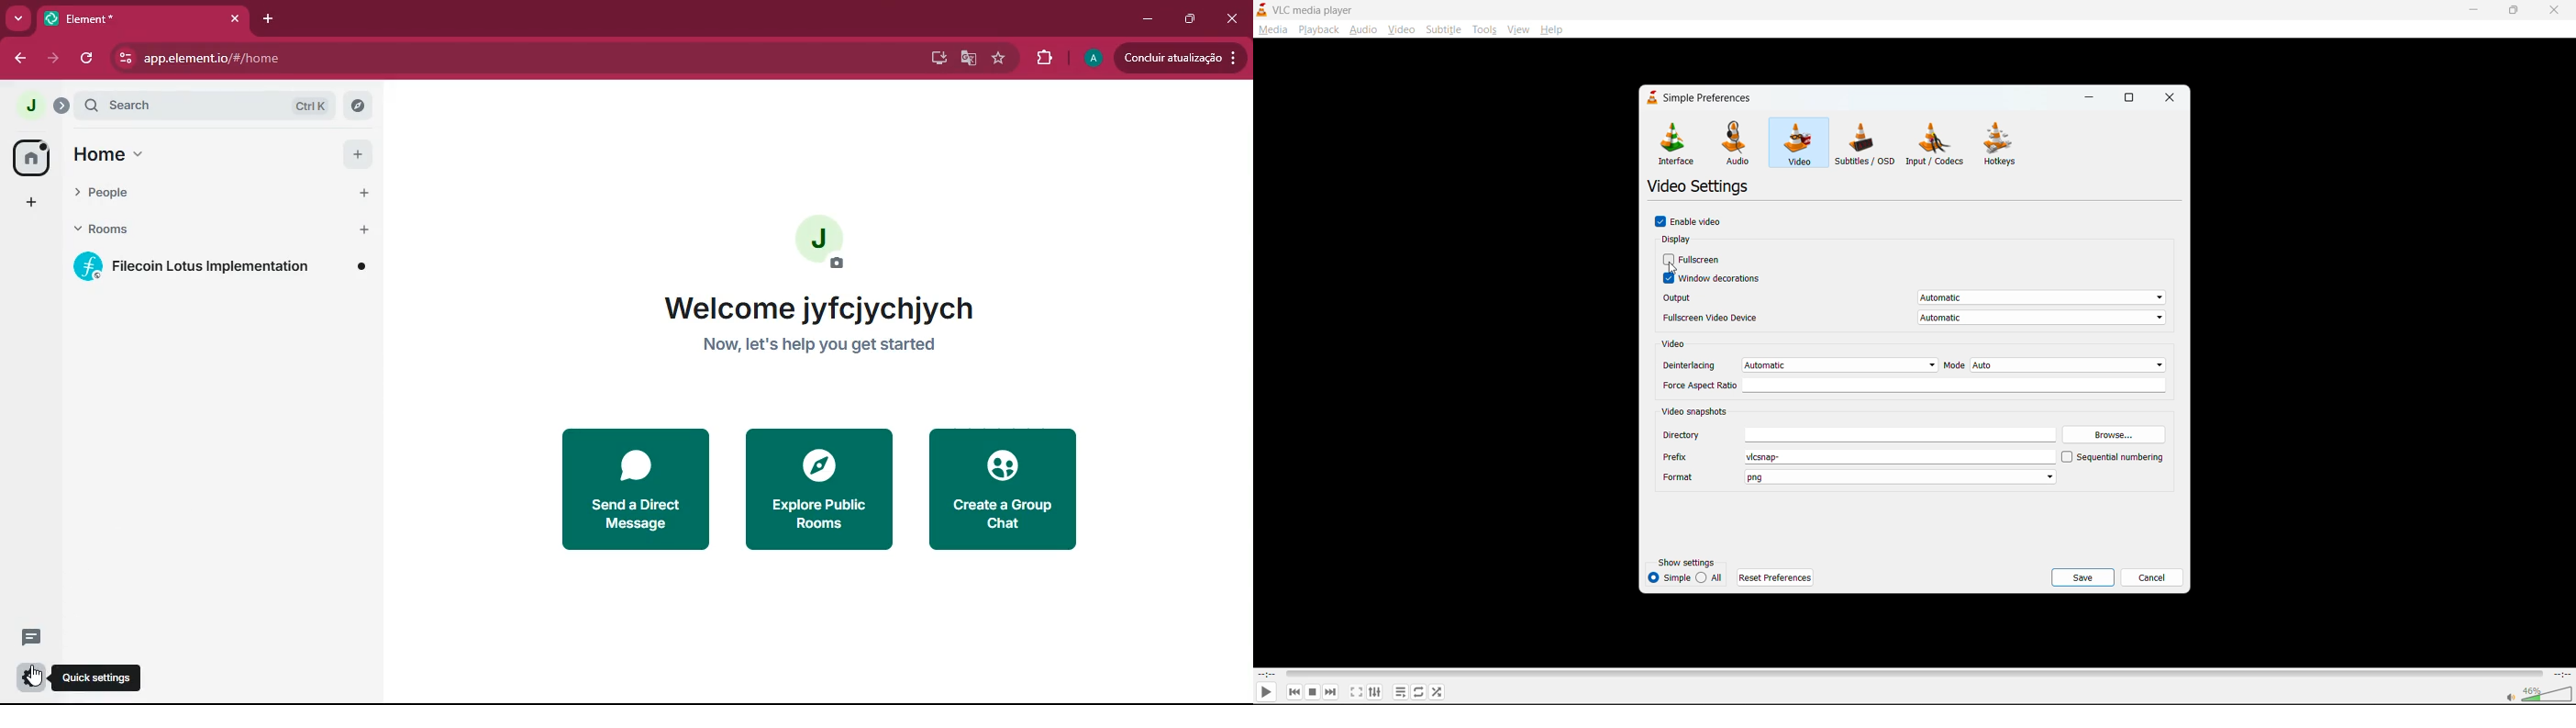 The width and height of the screenshot is (2576, 728). I want to click on browse, so click(2117, 433).